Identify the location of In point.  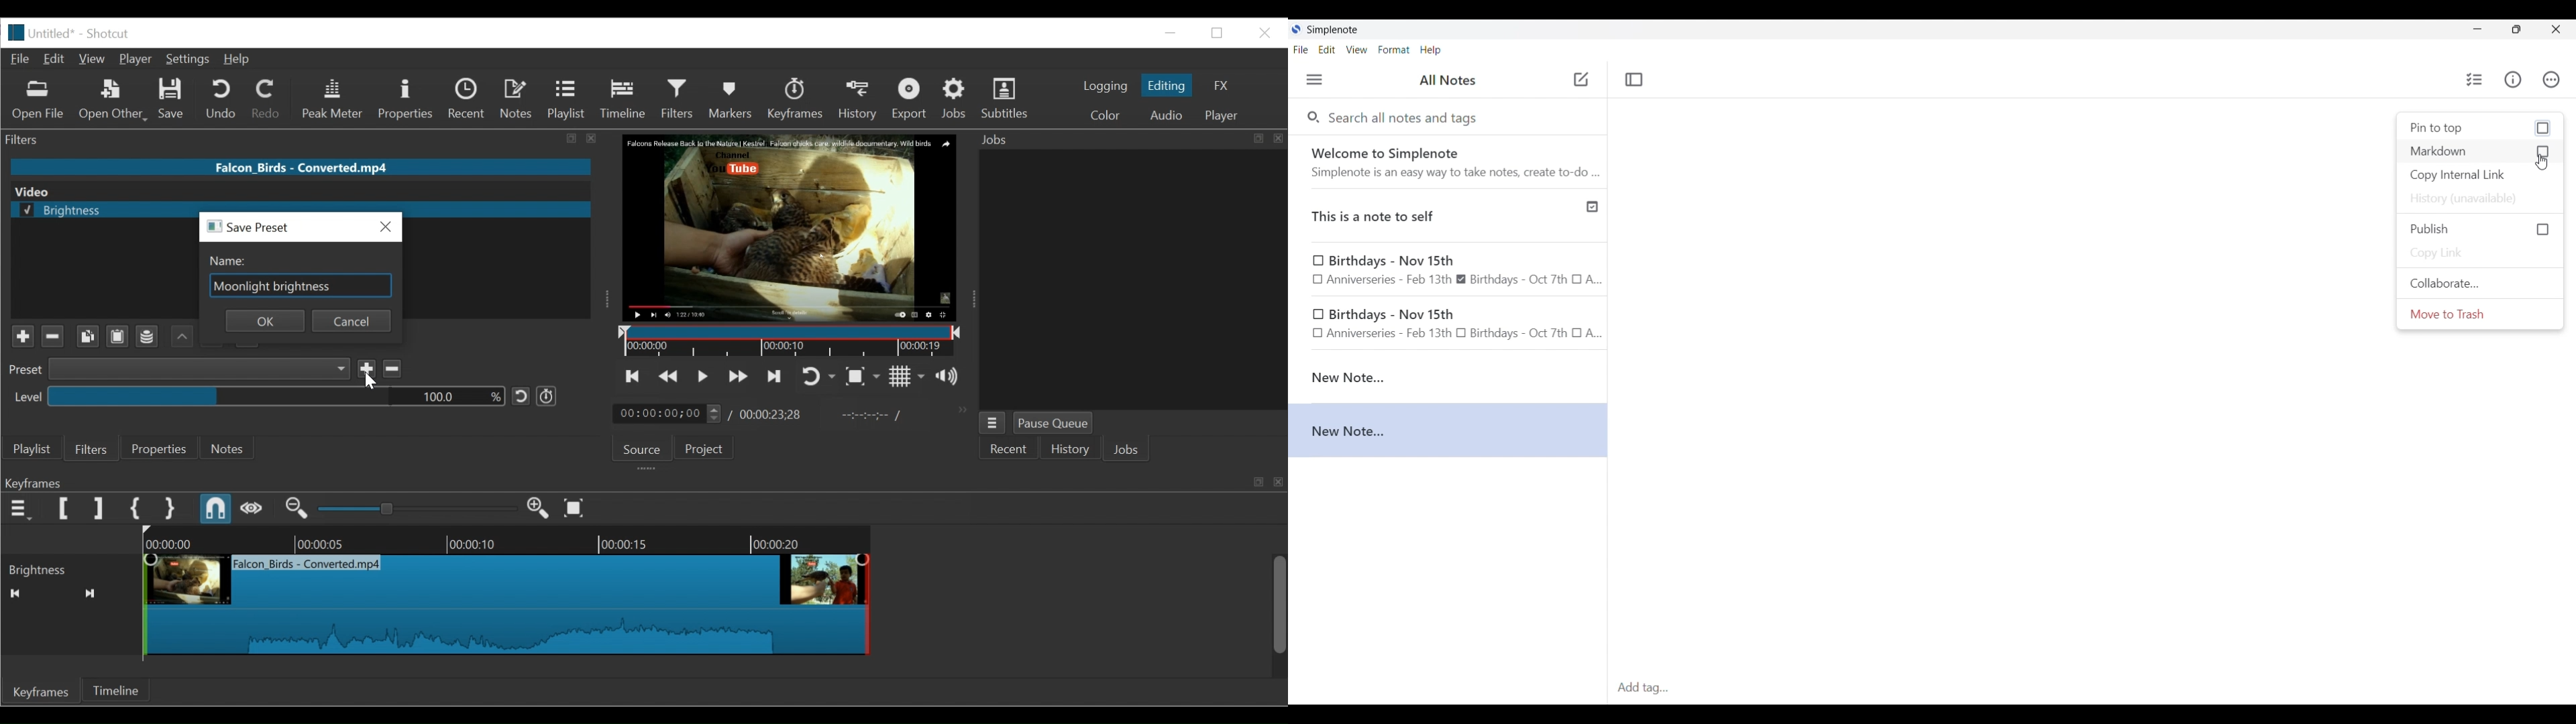
(864, 416).